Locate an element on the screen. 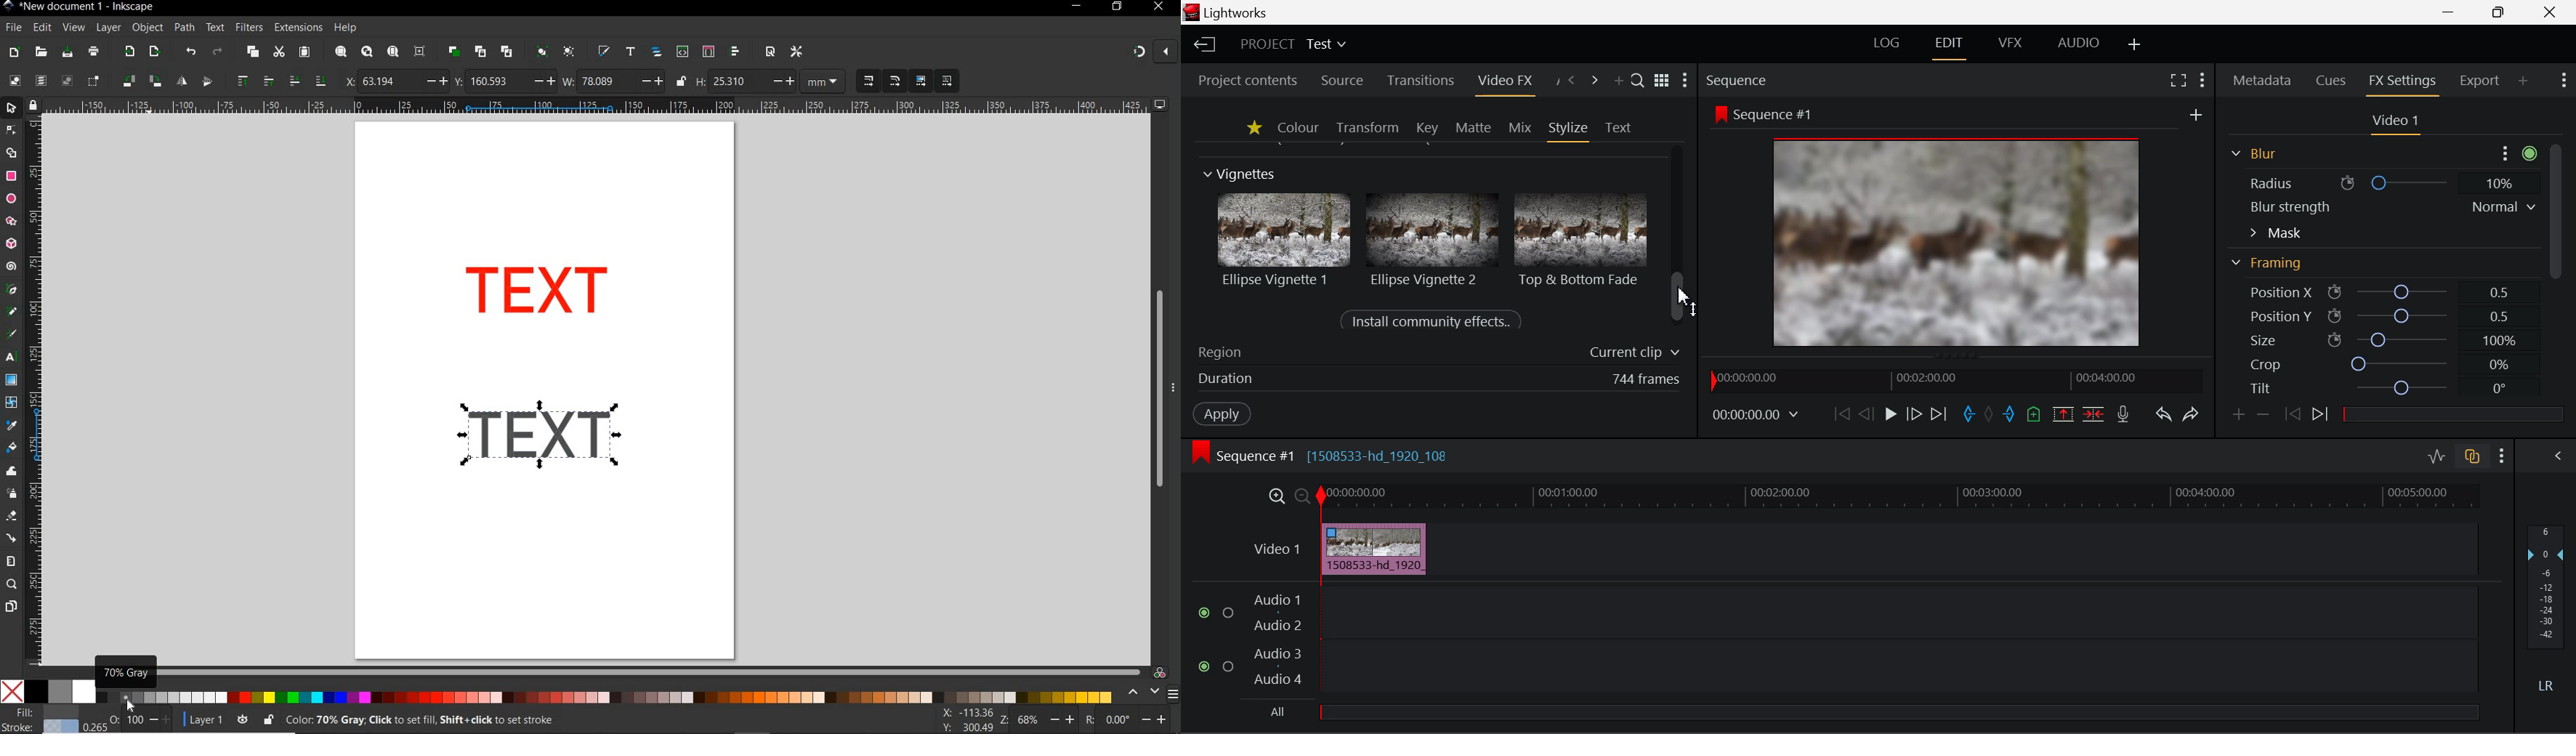 The image size is (2576, 756). Position Y is located at coordinates (2377, 315).